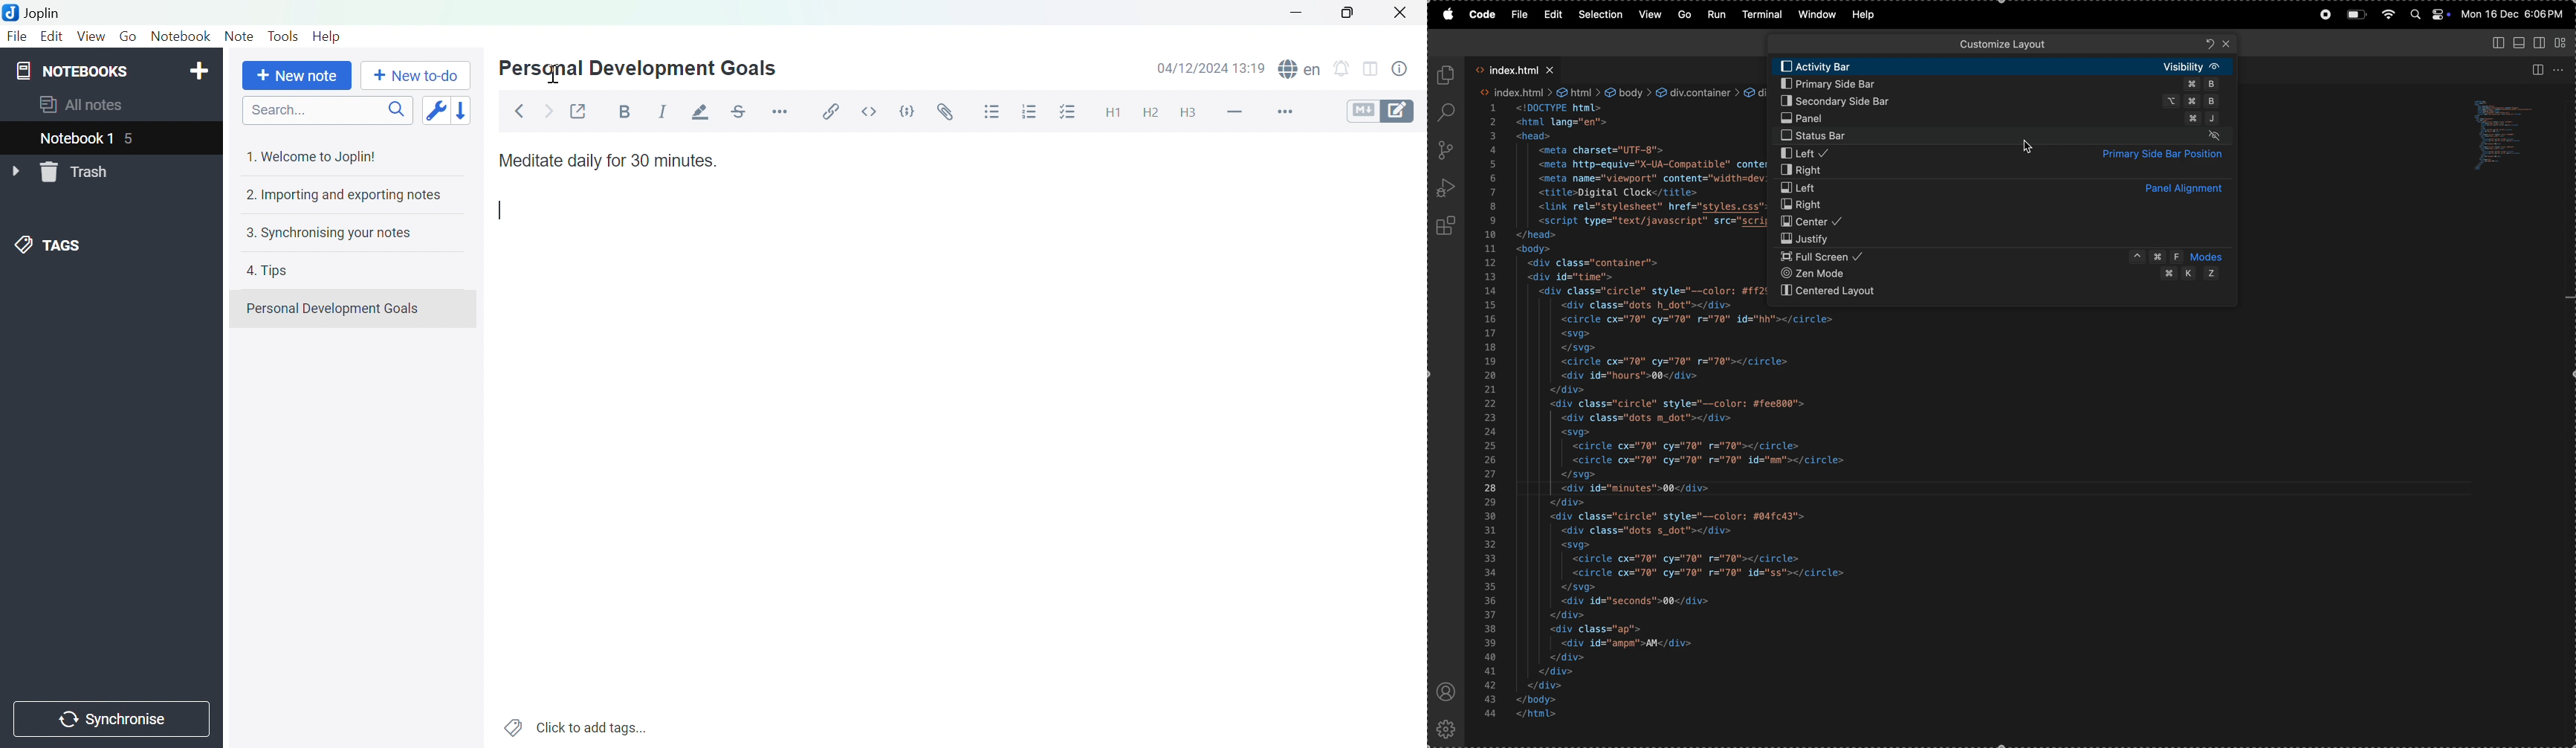  What do you see at coordinates (77, 173) in the screenshot?
I see `Trash` at bounding box center [77, 173].